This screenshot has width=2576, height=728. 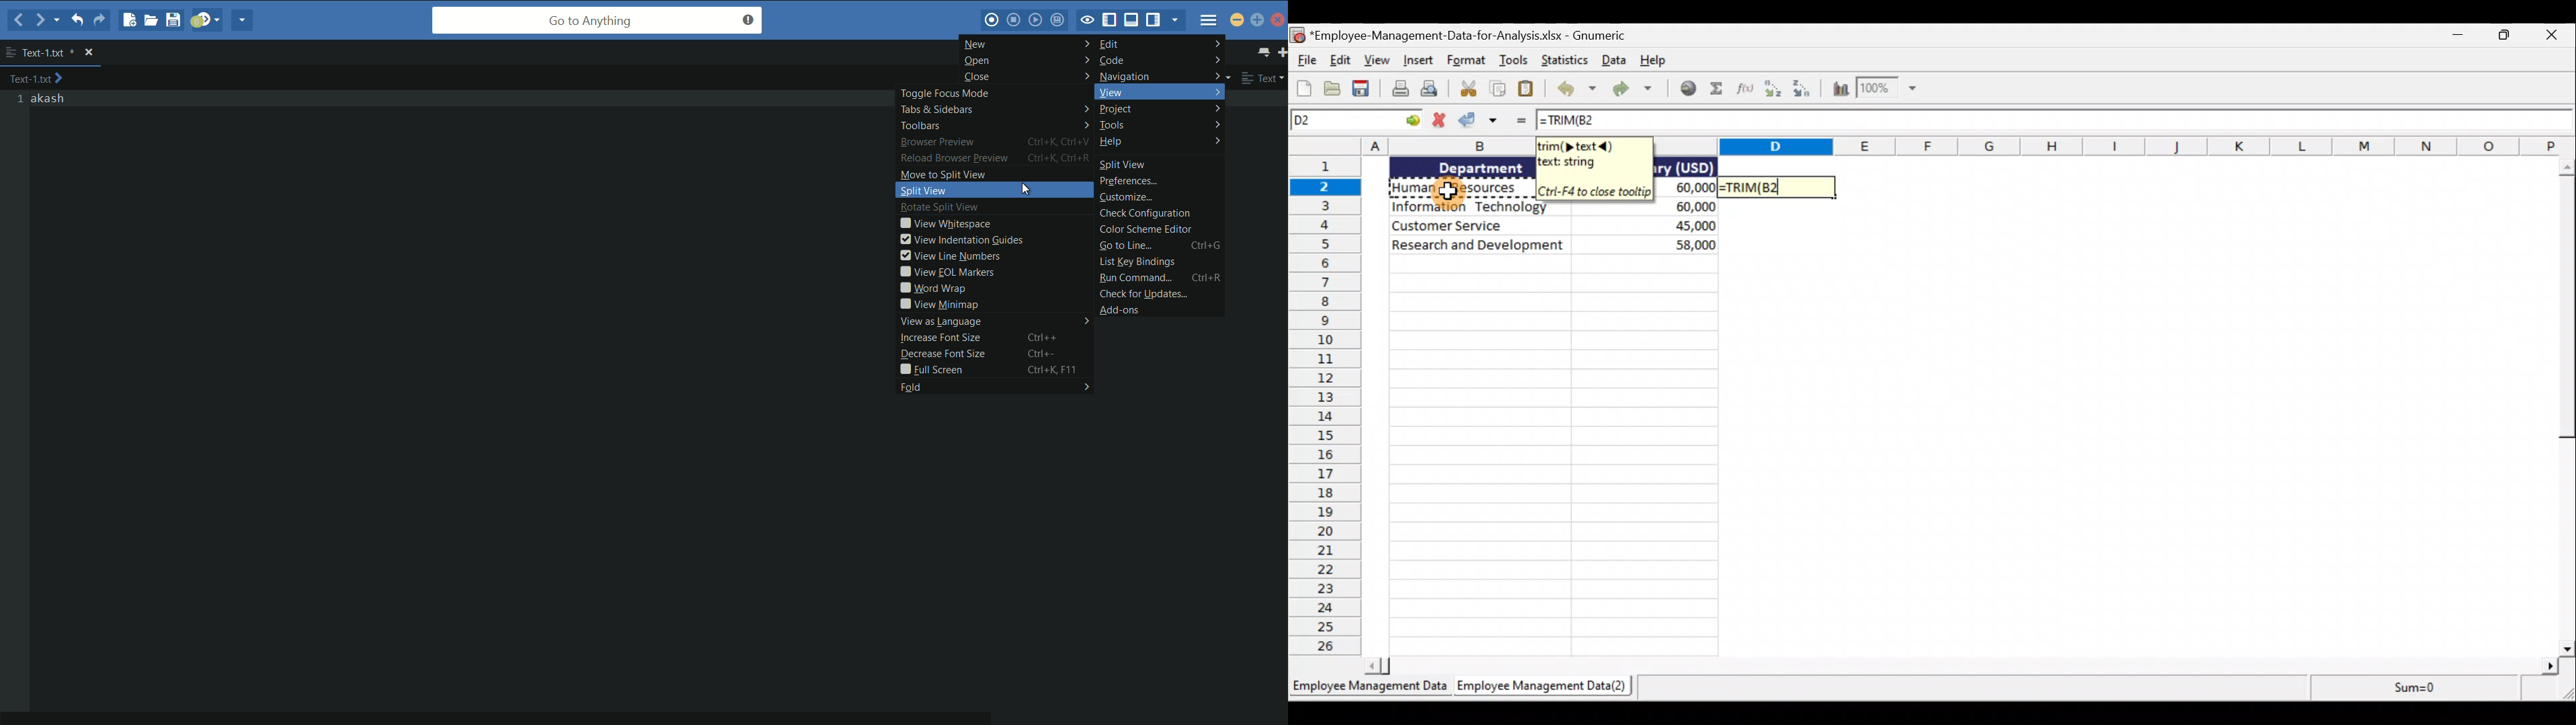 I want to click on Maximise, so click(x=2499, y=40).